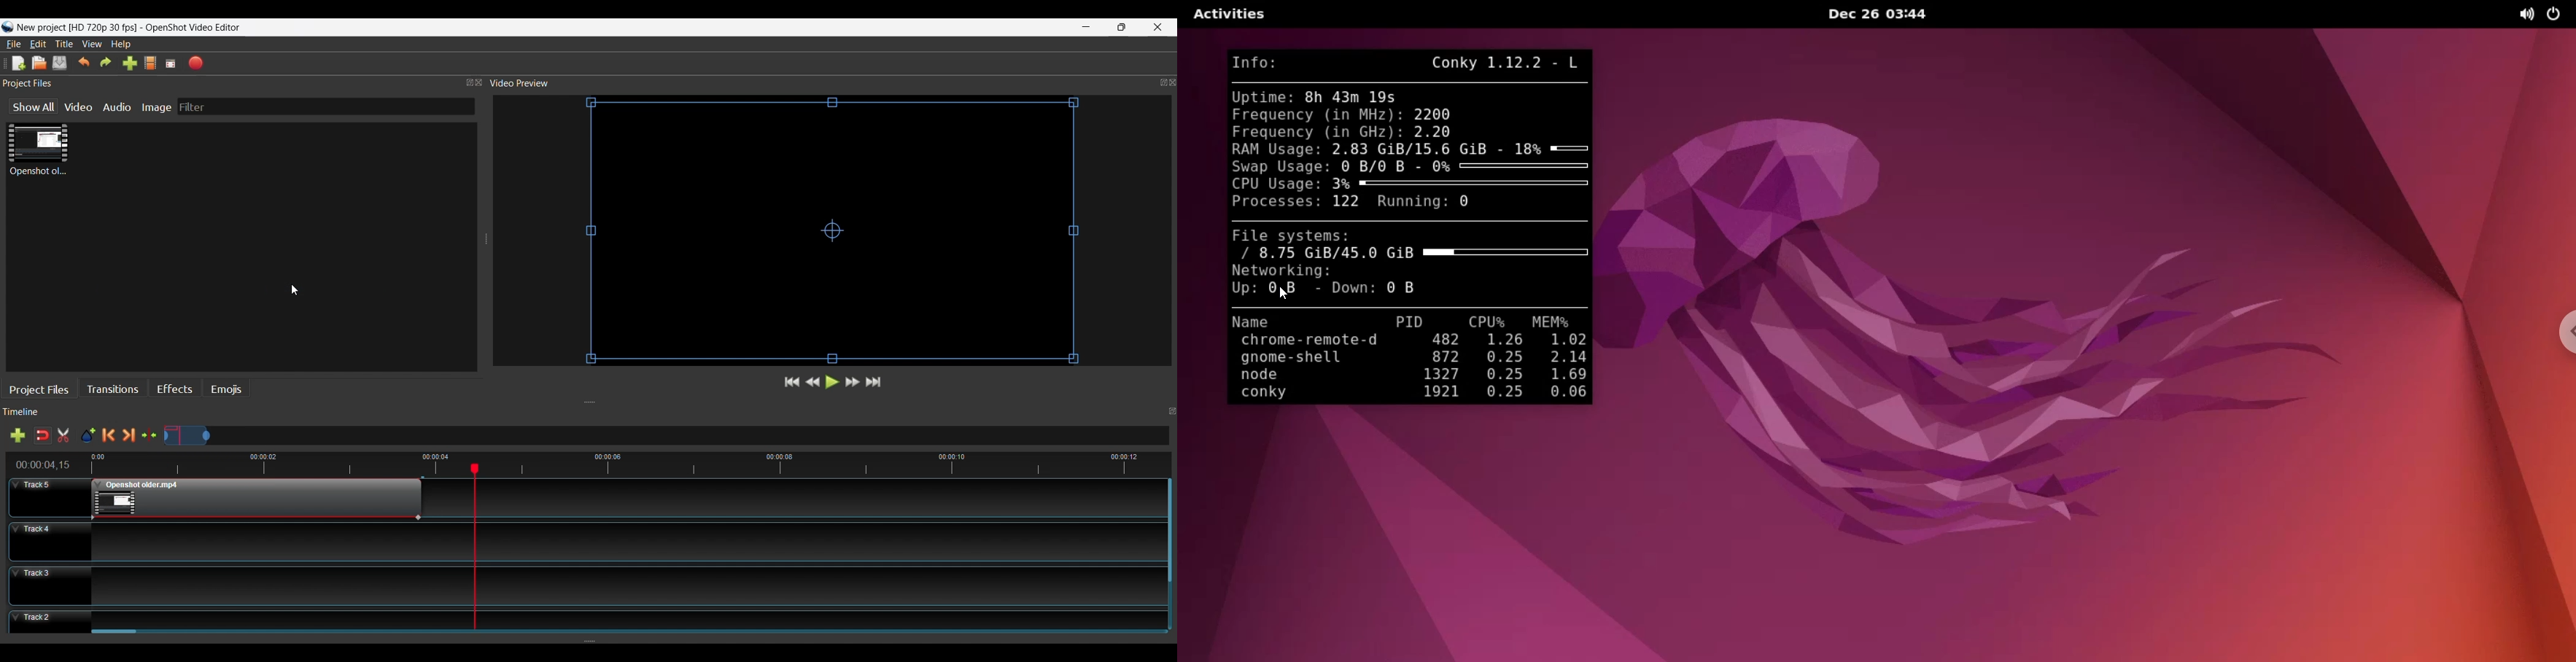 Image resolution: width=2576 pixels, height=672 pixels. Describe the element at coordinates (622, 541) in the screenshot. I see `Track Panel` at that location.